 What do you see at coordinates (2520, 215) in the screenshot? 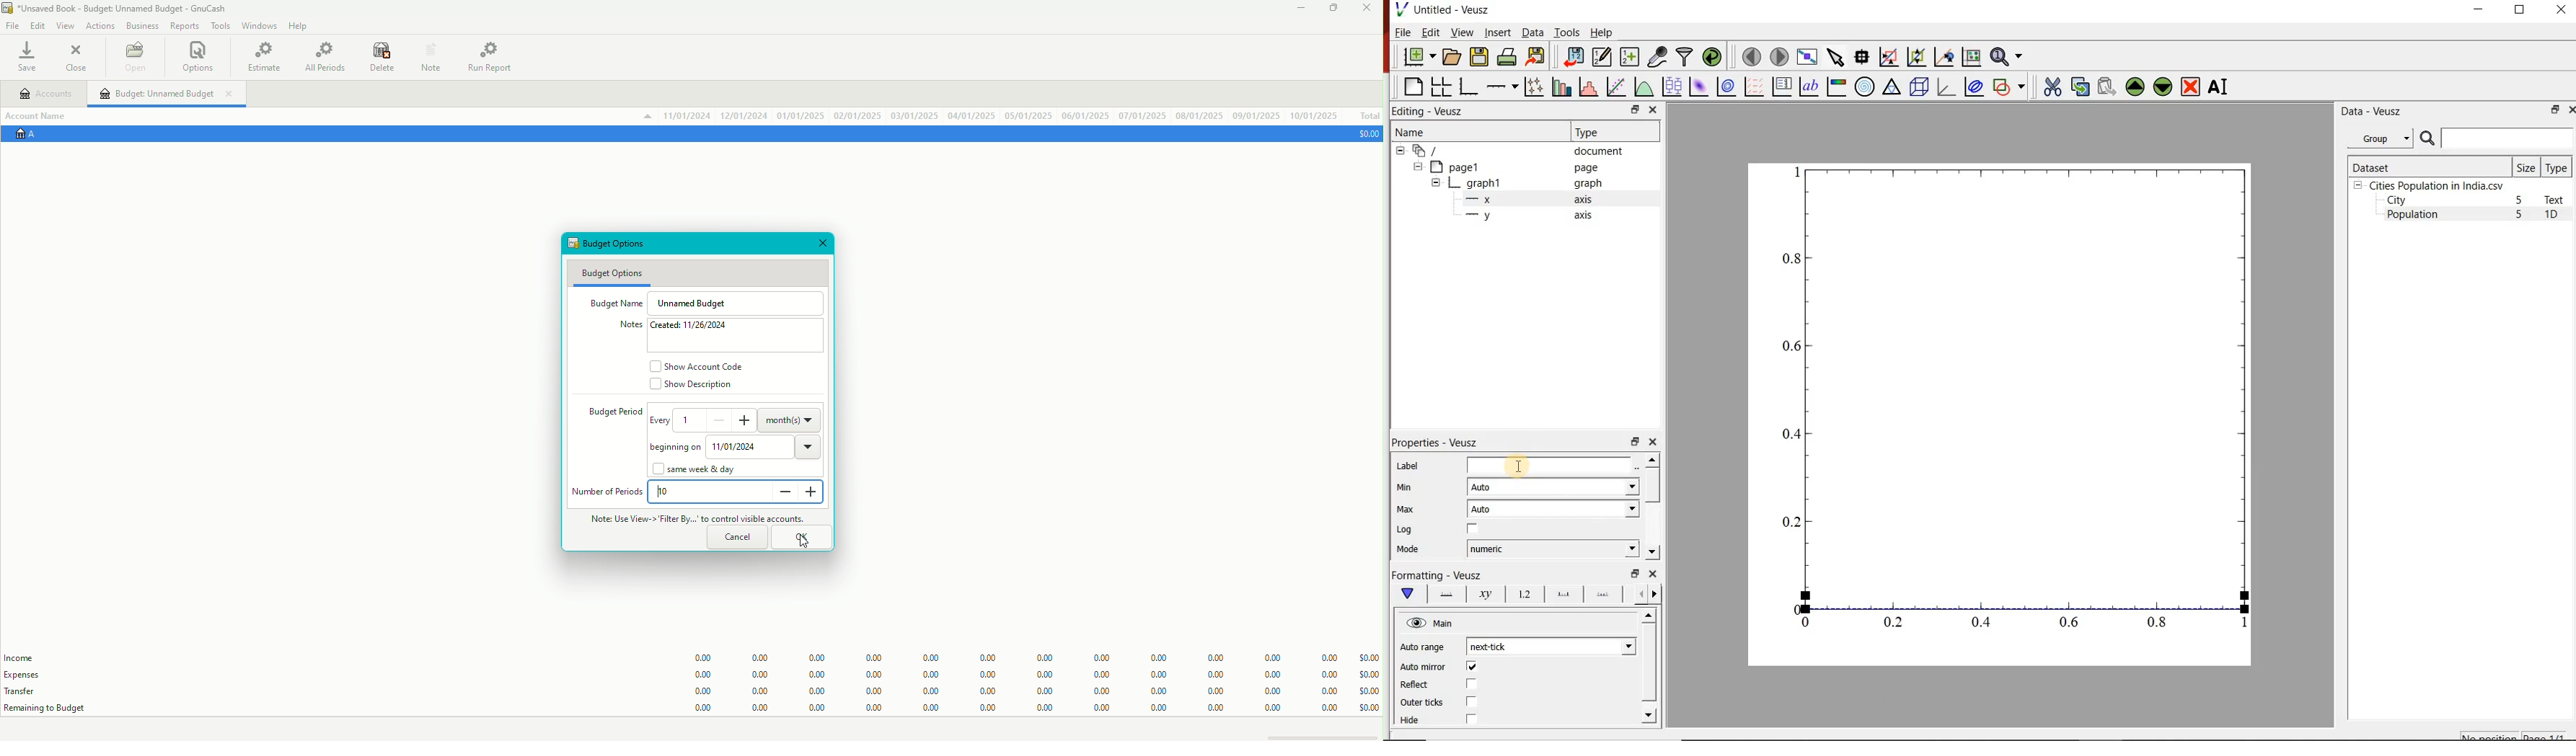
I see `5` at bounding box center [2520, 215].